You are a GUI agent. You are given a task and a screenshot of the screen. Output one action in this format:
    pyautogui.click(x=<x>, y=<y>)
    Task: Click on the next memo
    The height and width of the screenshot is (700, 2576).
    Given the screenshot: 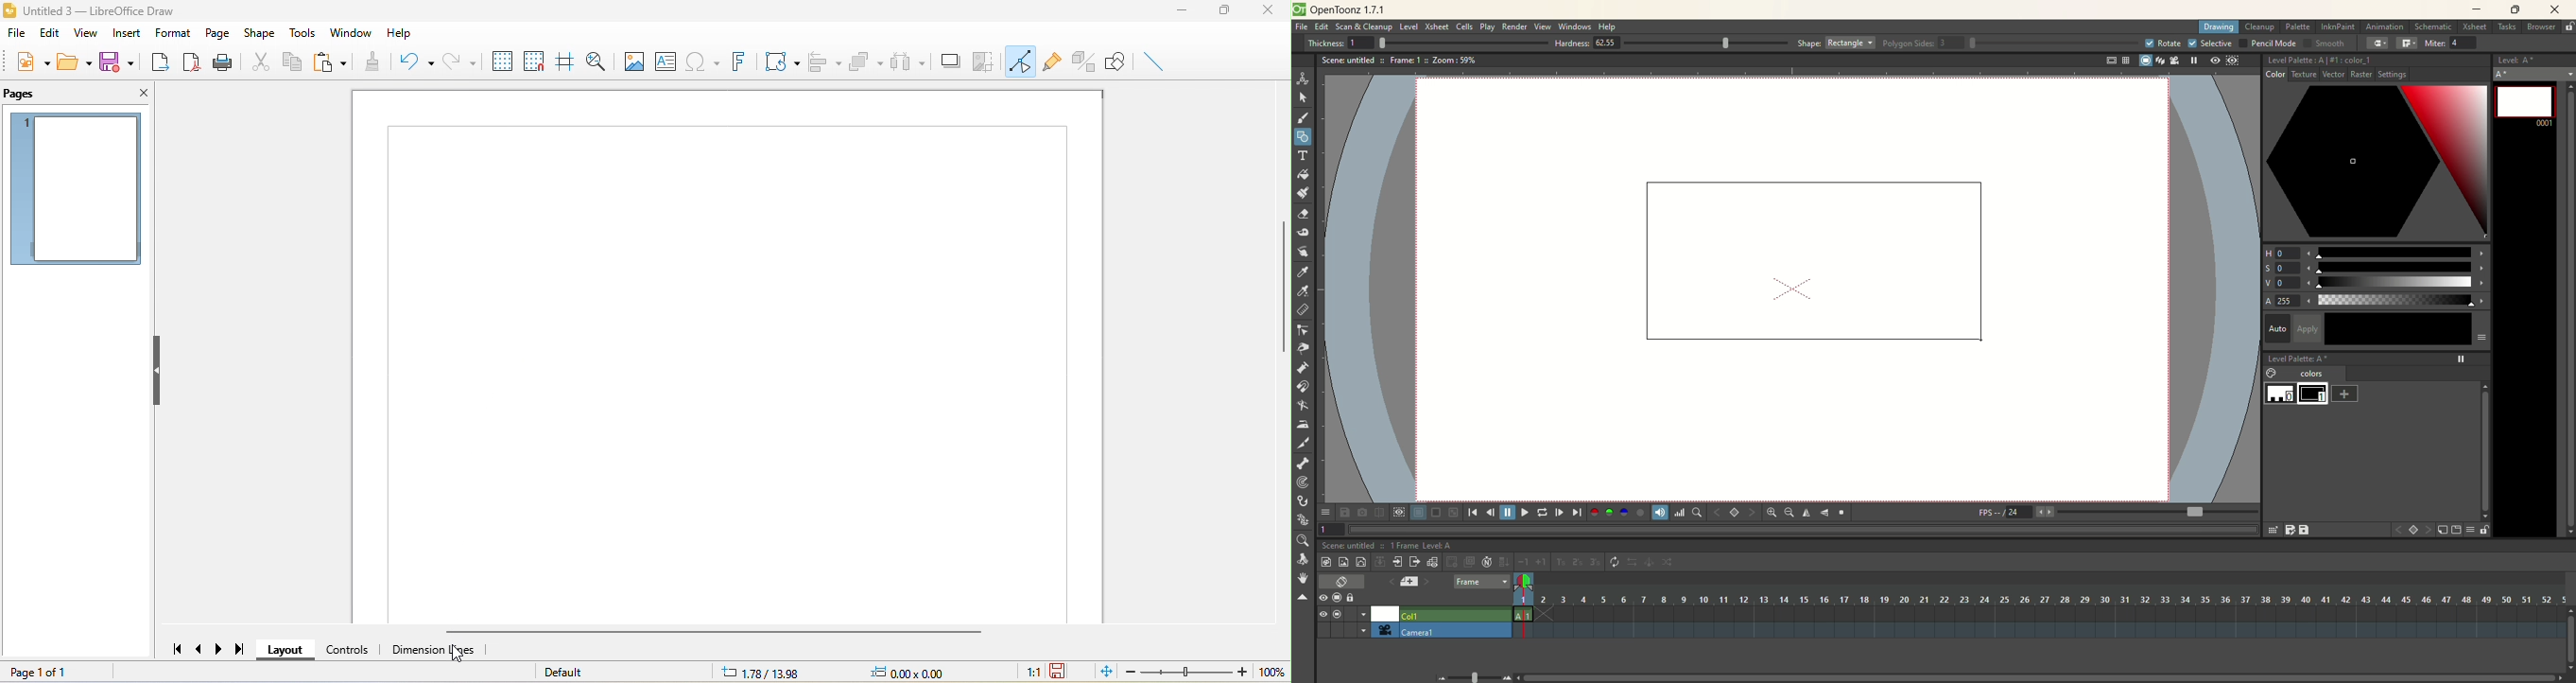 What is the action you would take?
    pyautogui.click(x=1427, y=583)
    